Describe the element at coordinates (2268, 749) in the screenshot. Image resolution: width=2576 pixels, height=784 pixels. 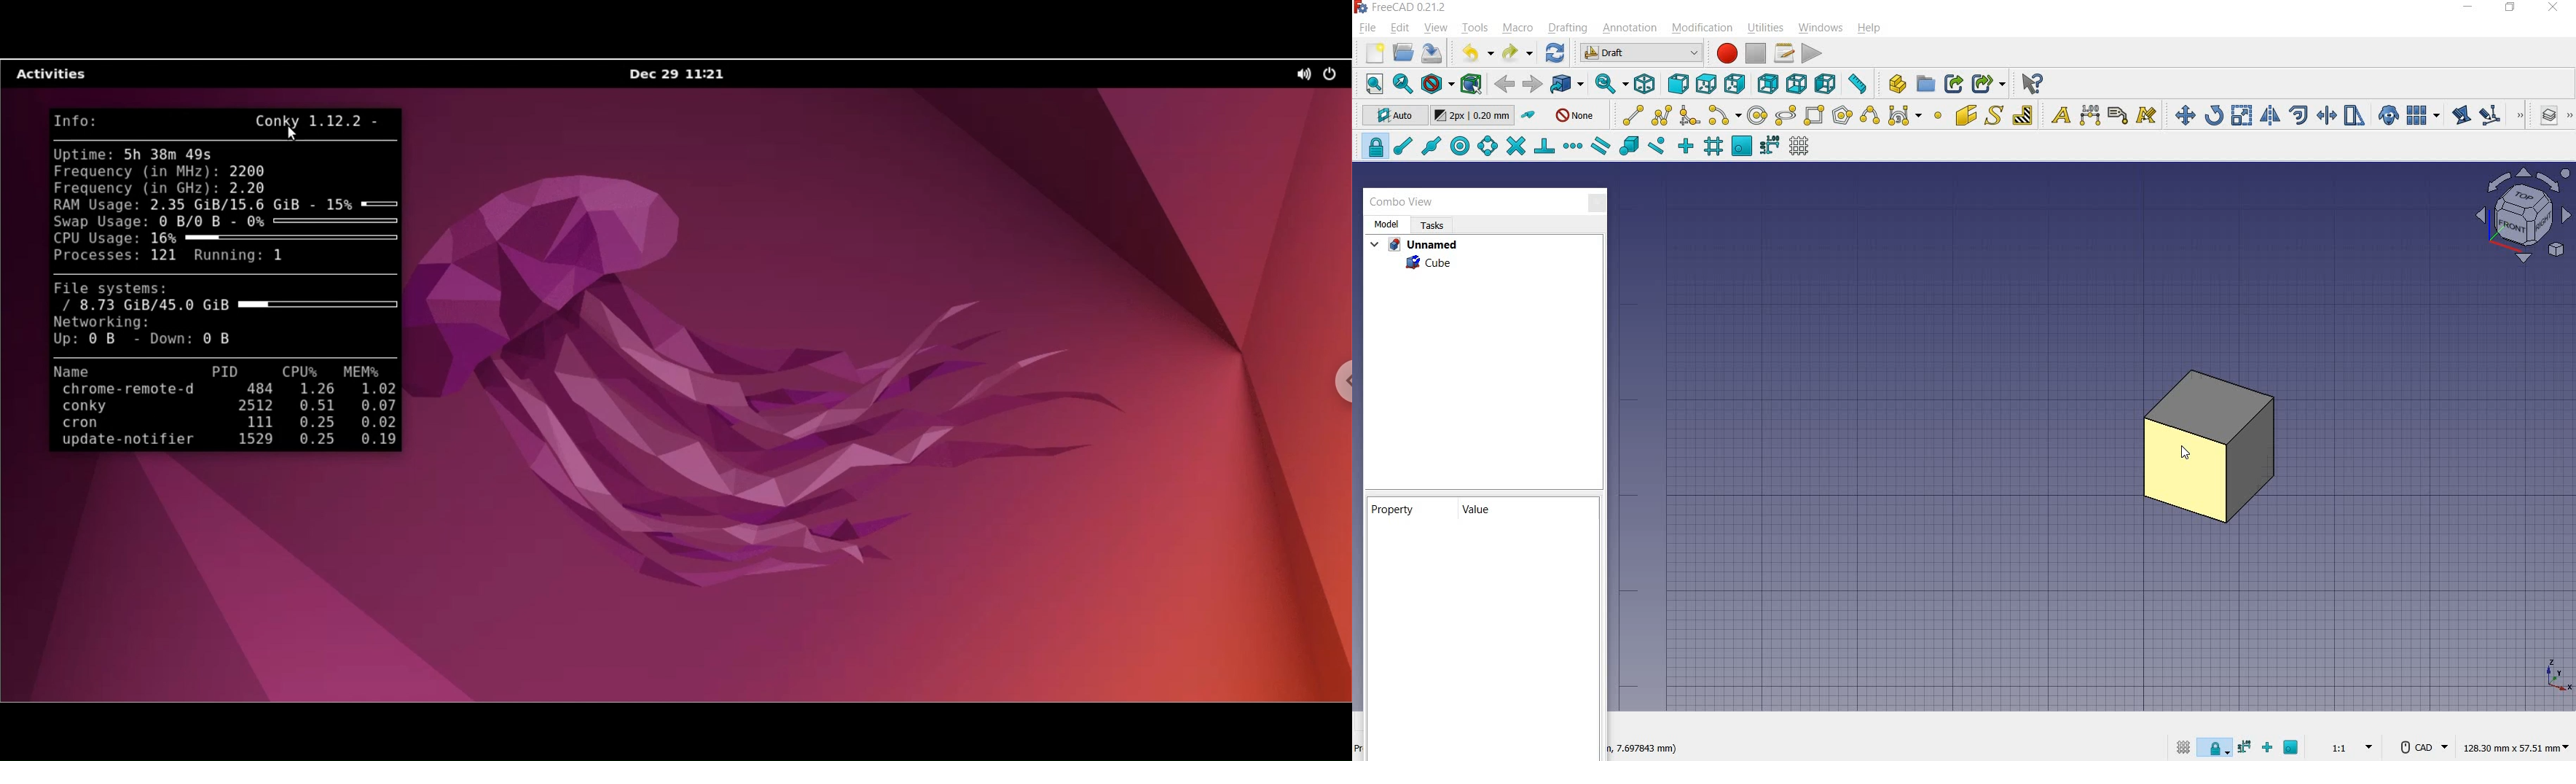
I see `snap ortho` at that location.